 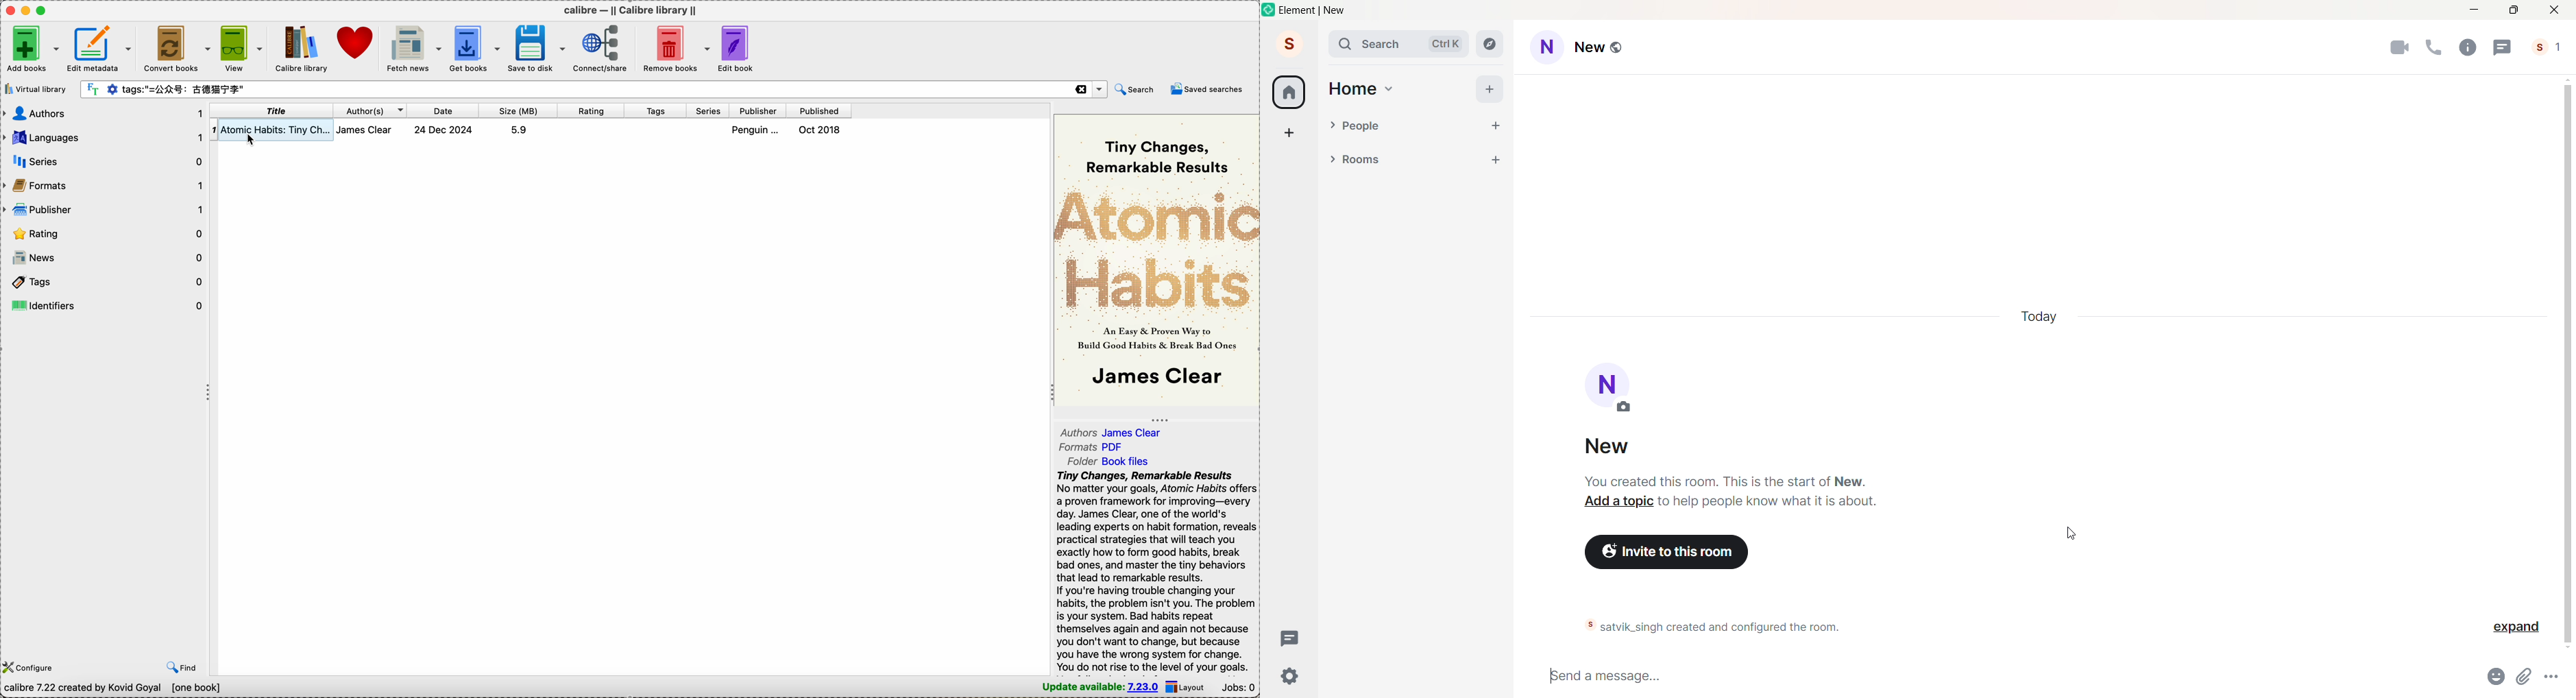 What do you see at coordinates (1500, 158) in the screenshot?
I see `Add room` at bounding box center [1500, 158].